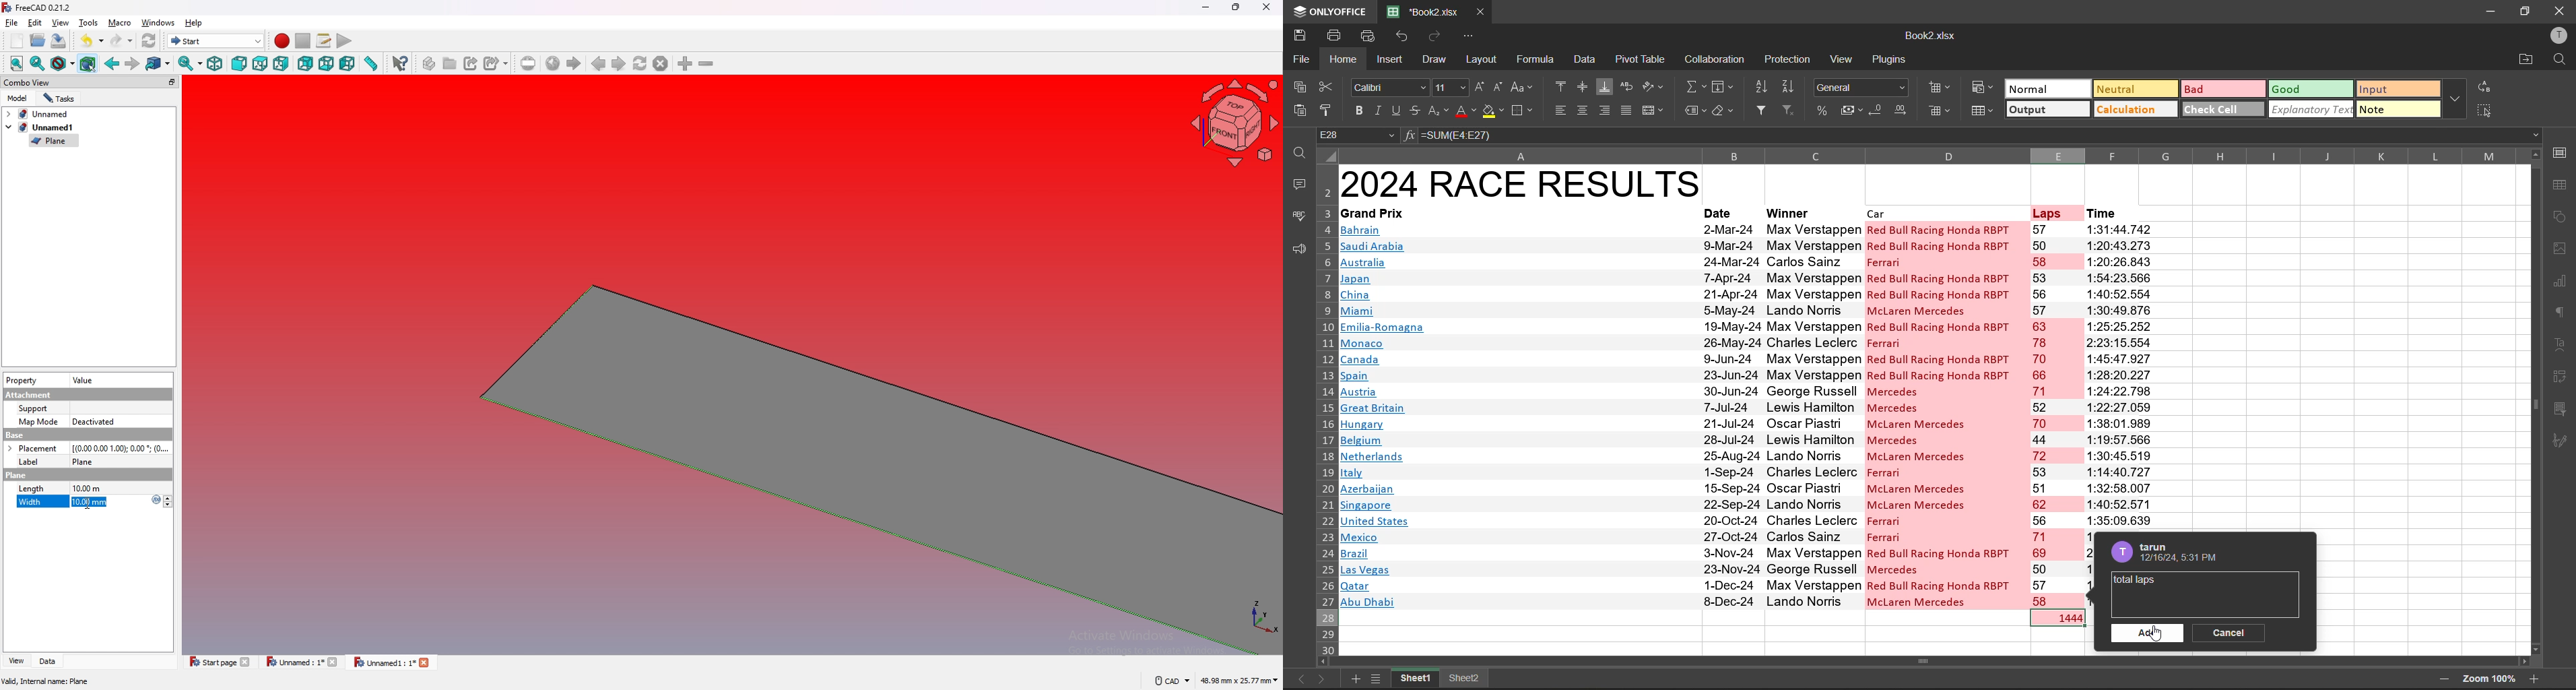 The width and height of the screenshot is (2576, 700). Describe the element at coordinates (122, 41) in the screenshot. I see `redo` at that location.